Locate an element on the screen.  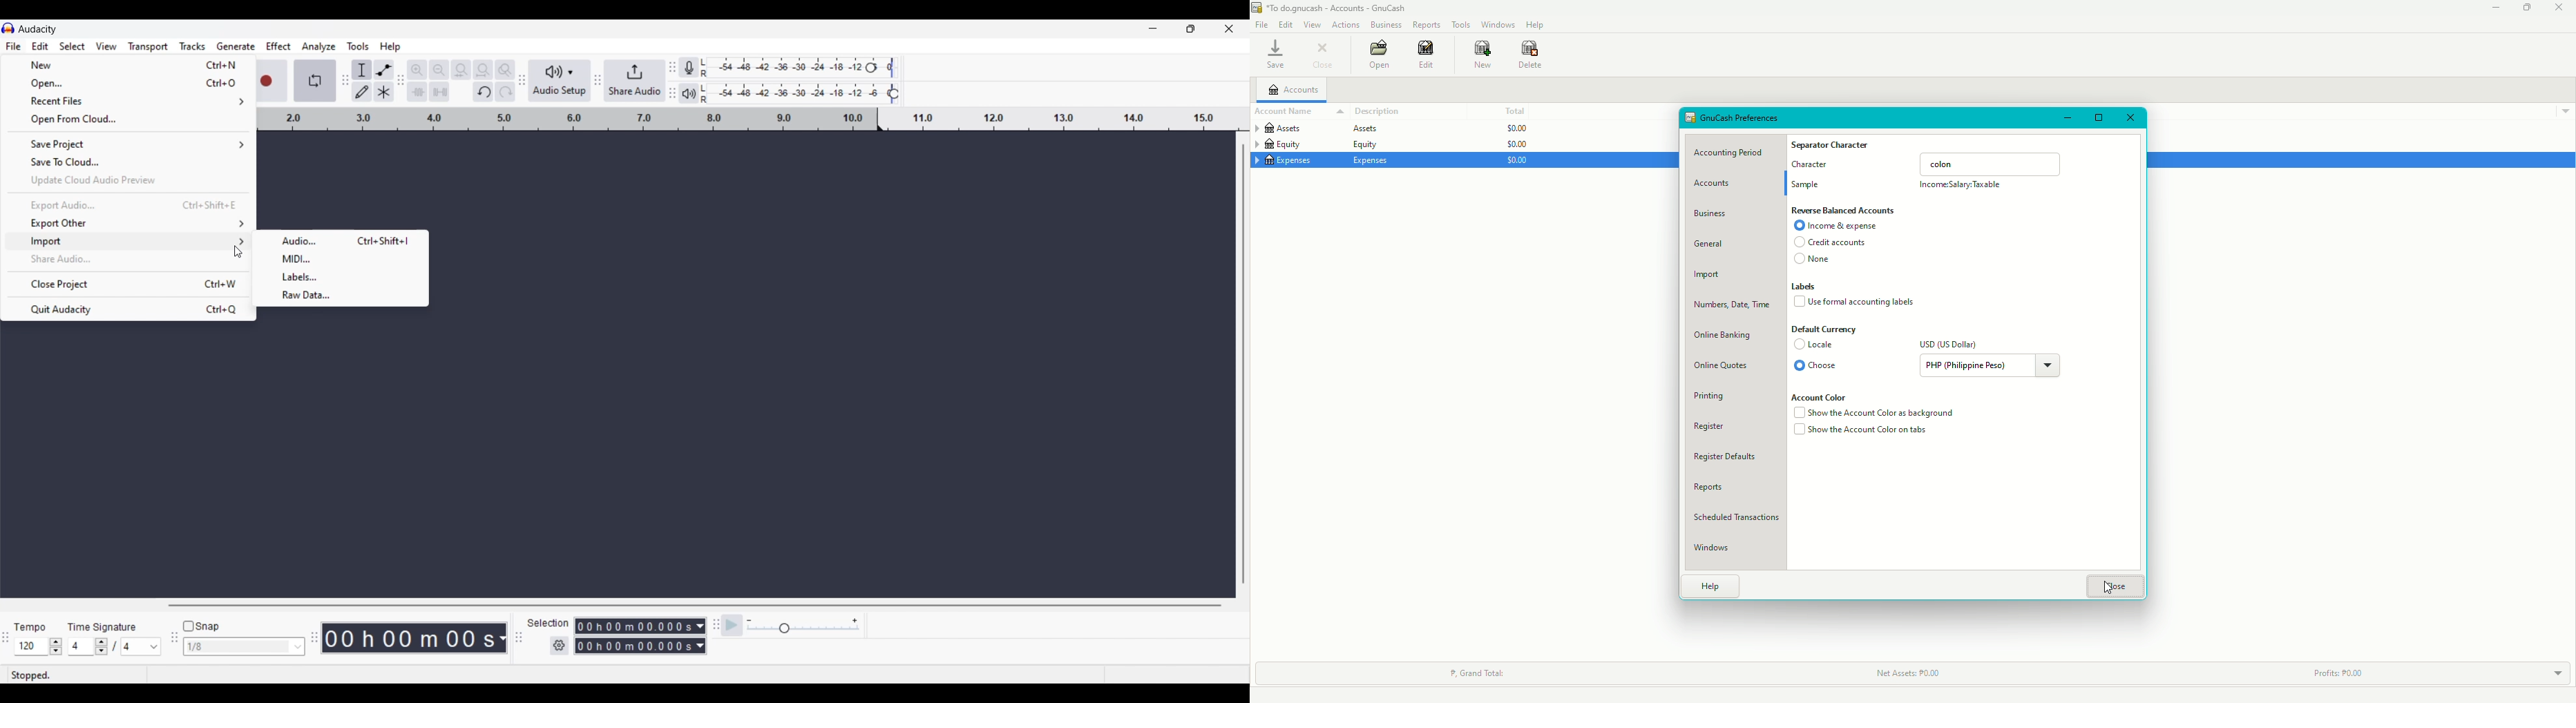
Envelop tool is located at coordinates (384, 70).